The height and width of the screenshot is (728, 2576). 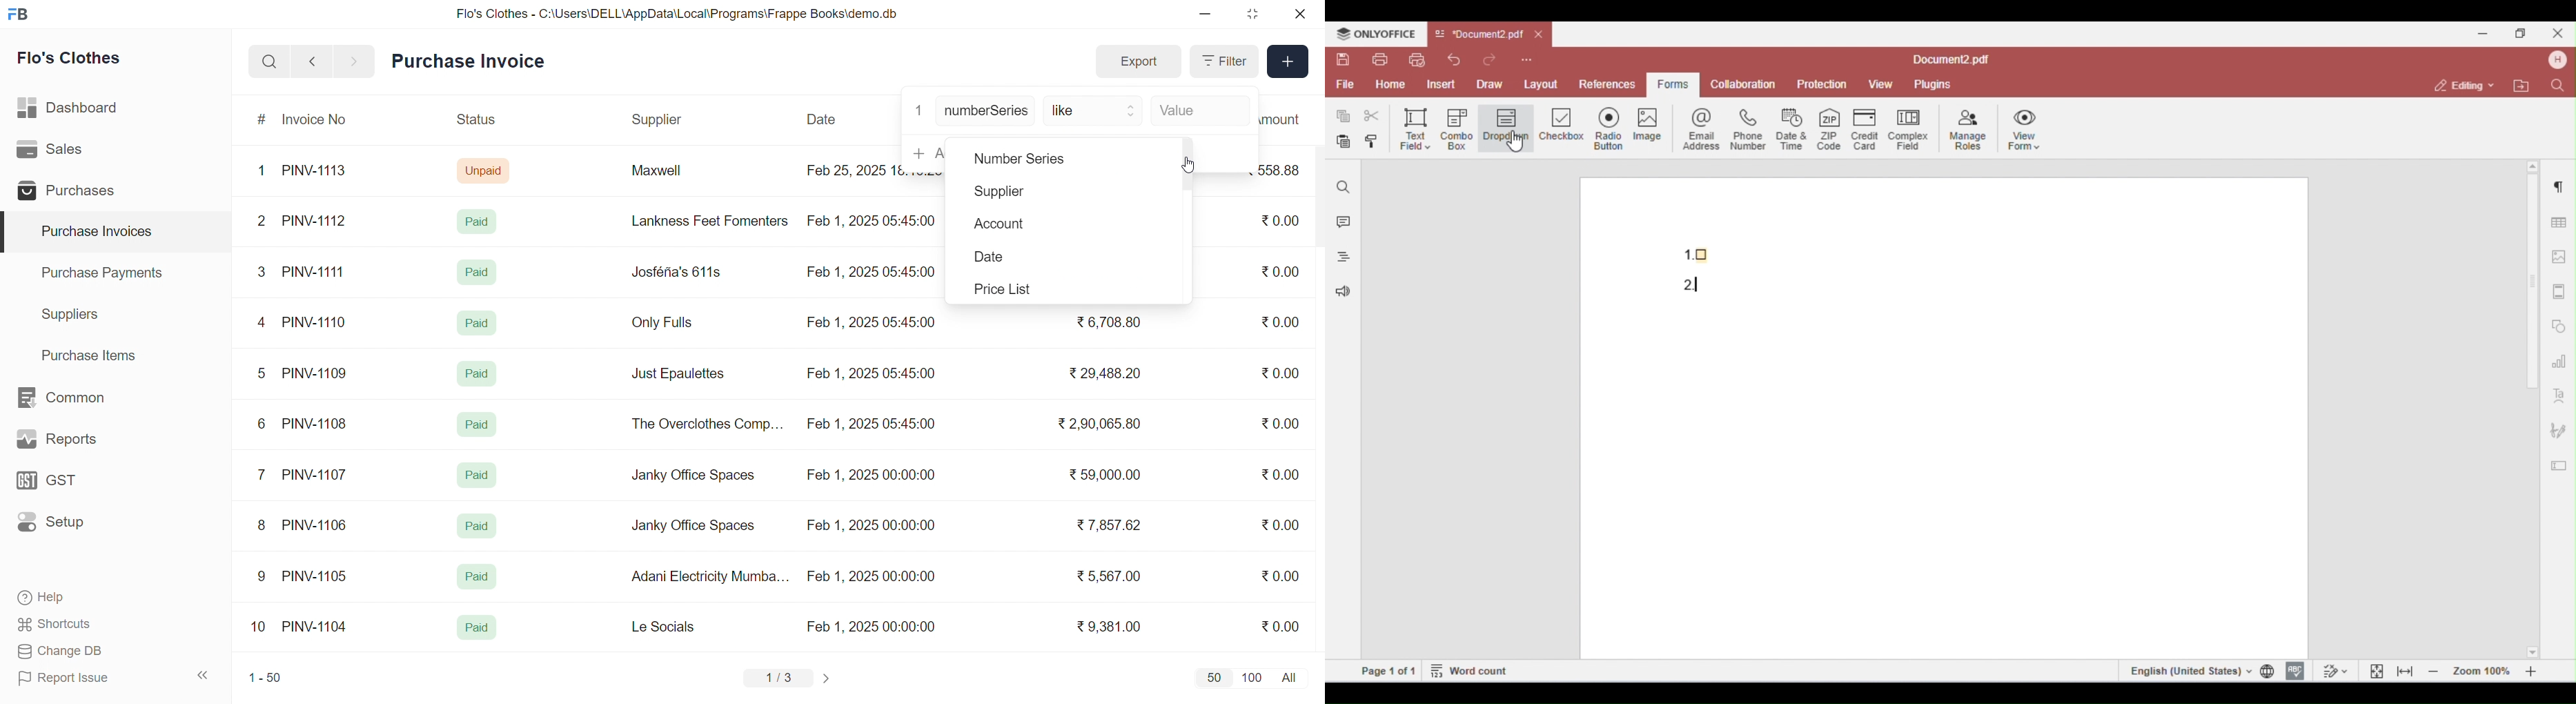 What do you see at coordinates (355, 60) in the screenshot?
I see `navigate forward` at bounding box center [355, 60].